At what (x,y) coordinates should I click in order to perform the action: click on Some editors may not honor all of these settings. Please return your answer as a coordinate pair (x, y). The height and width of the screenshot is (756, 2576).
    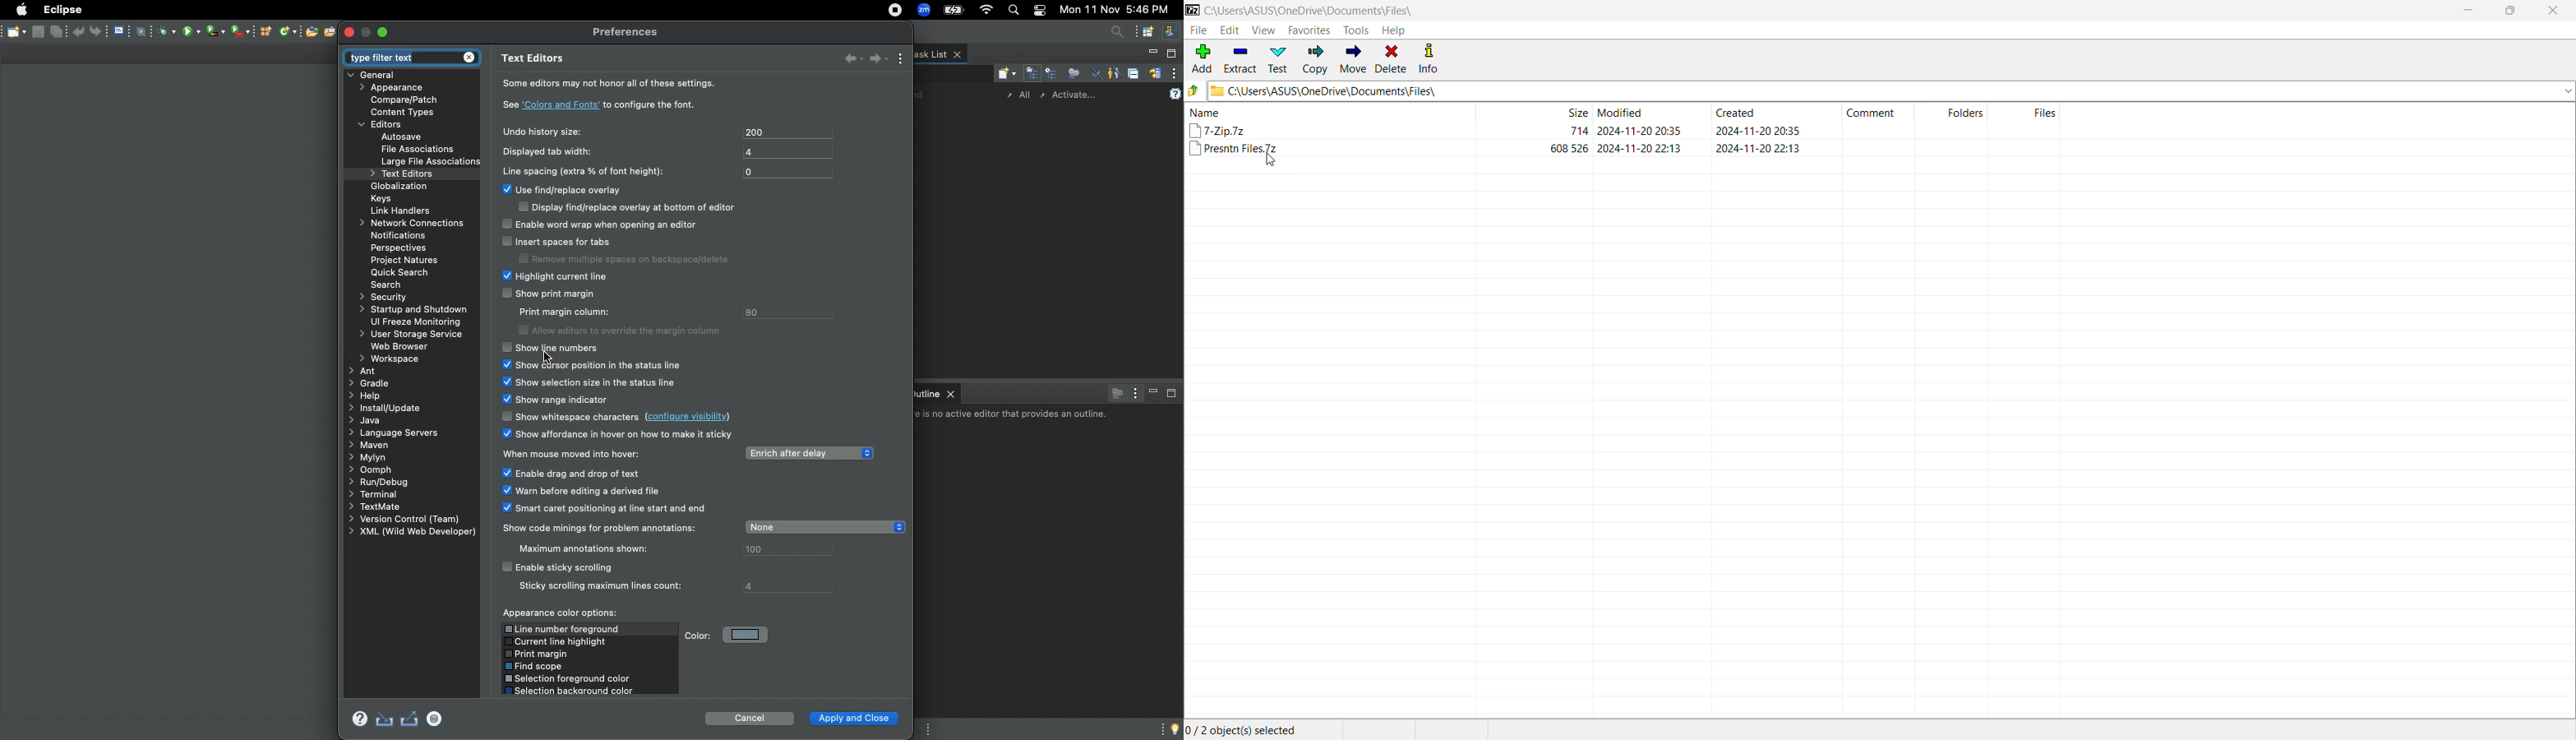
    Looking at the image, I should click on (616, 86).